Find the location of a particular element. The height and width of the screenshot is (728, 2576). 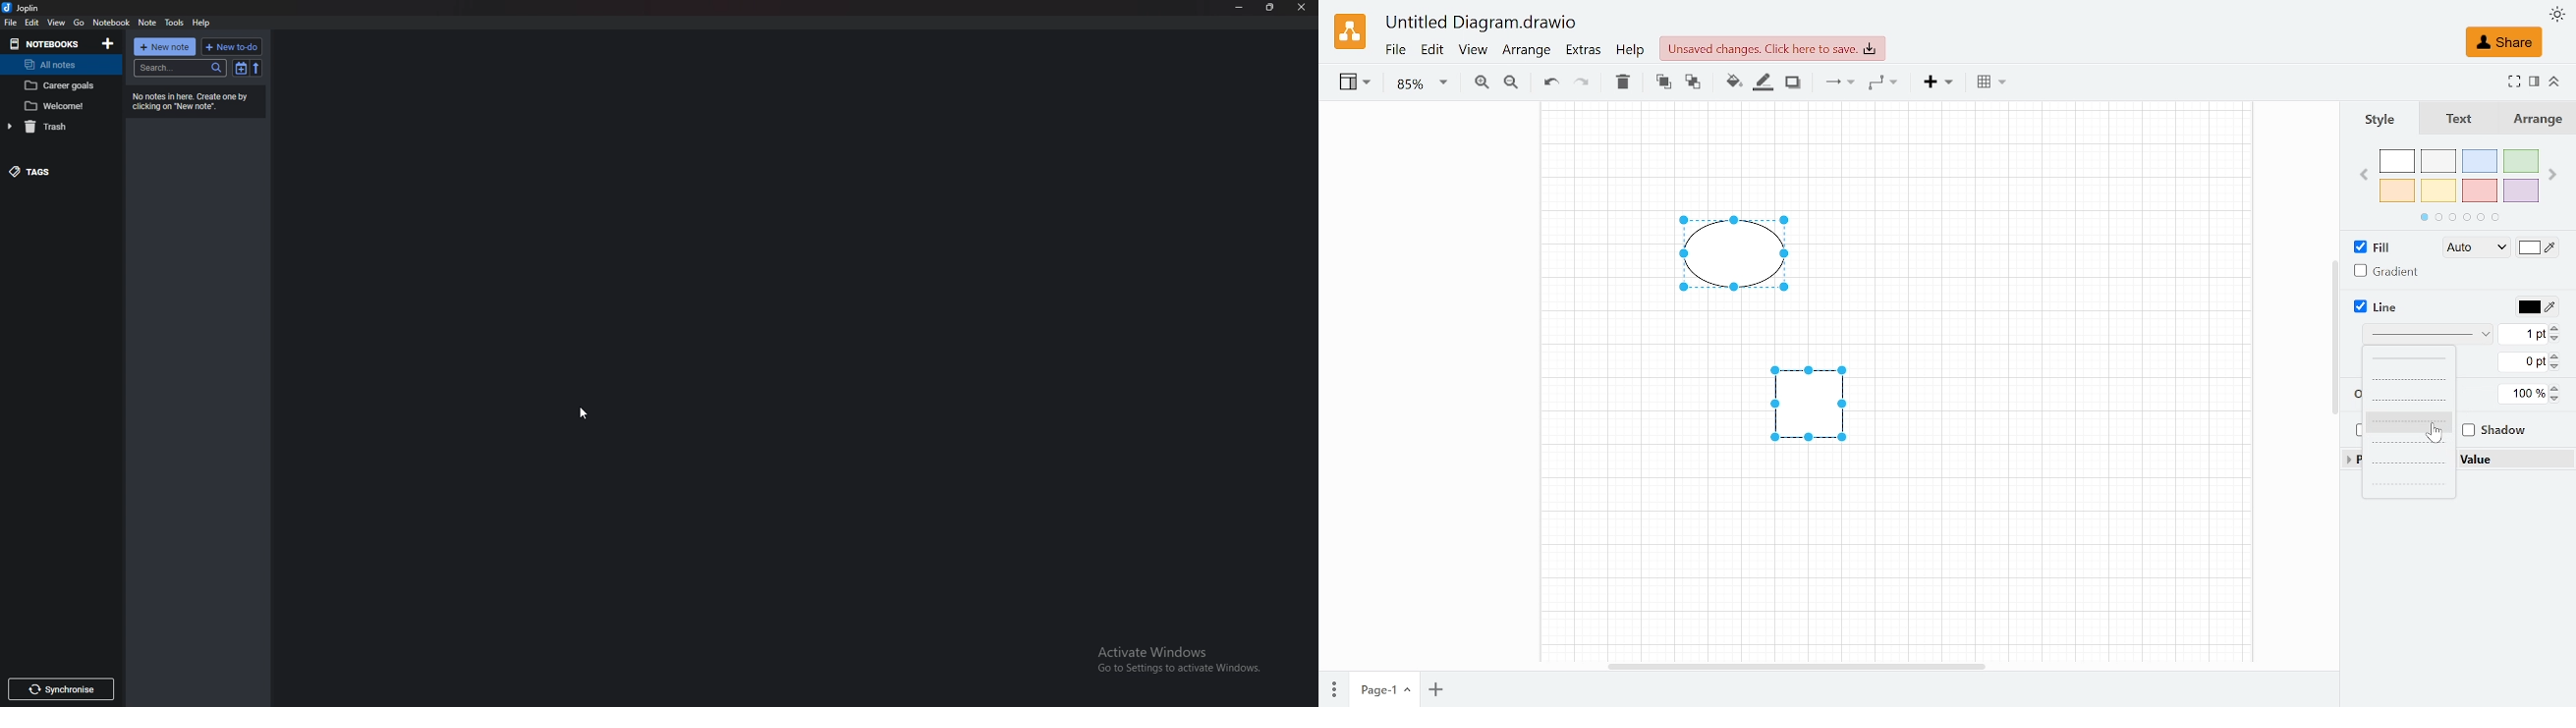

Table is located at coordinates (1991, 84).